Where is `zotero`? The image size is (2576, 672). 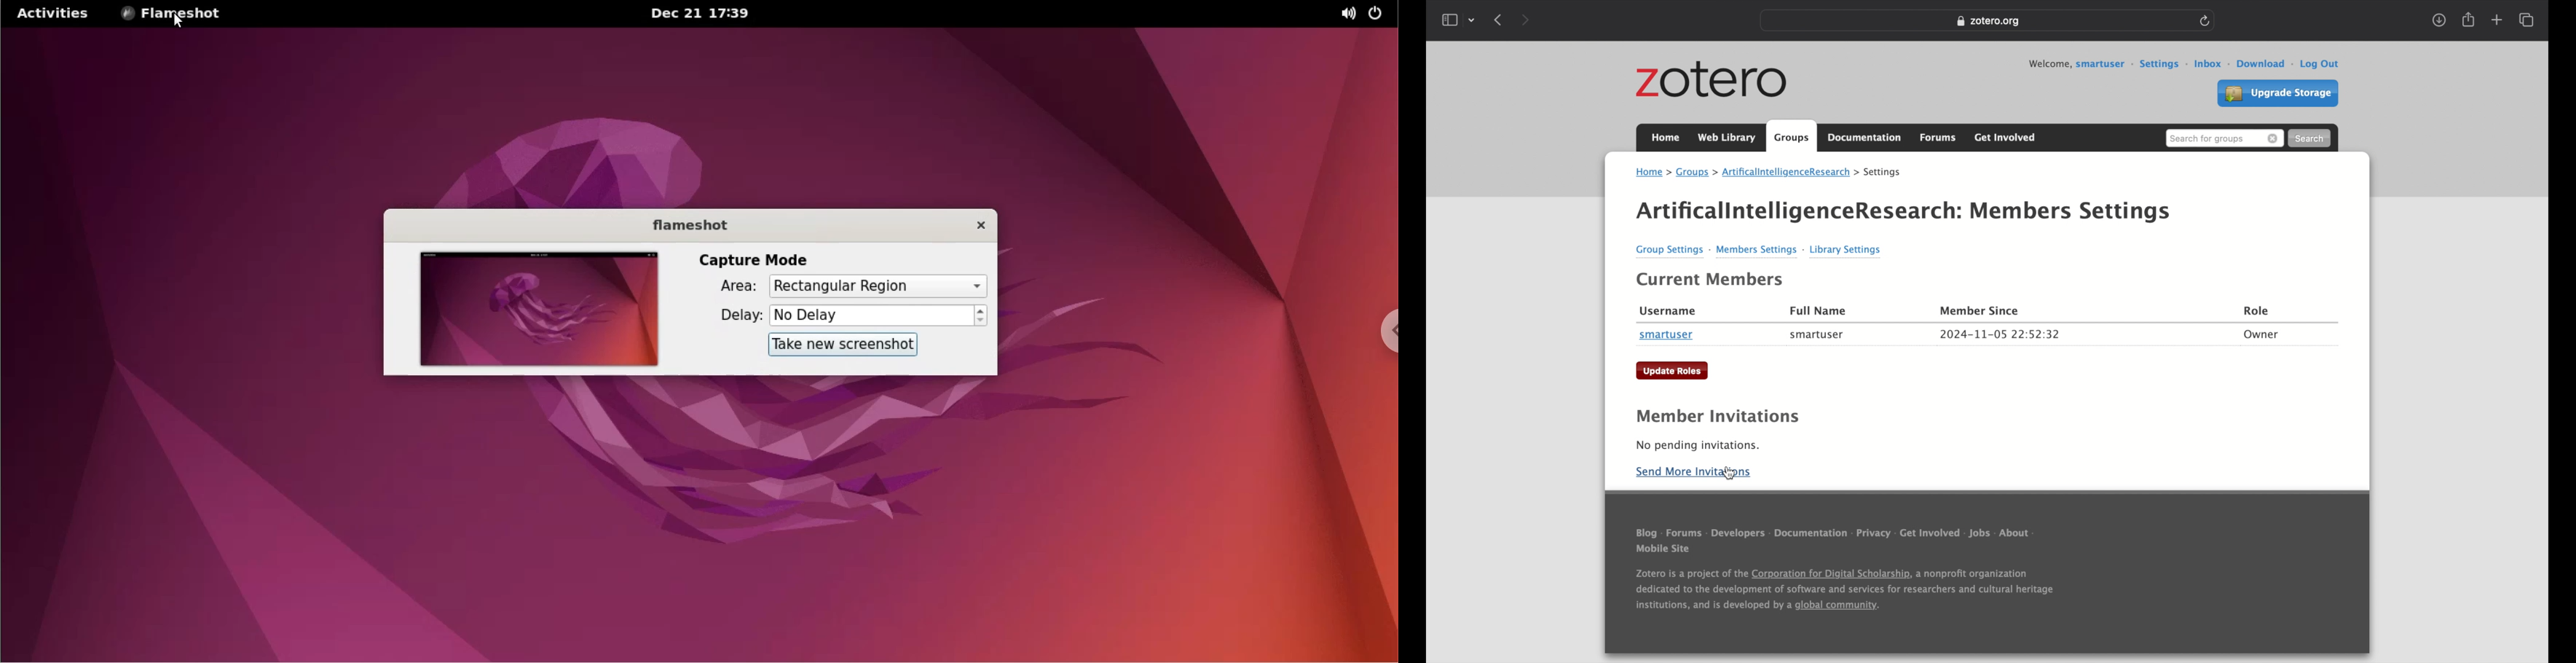
zotero is located at coordinates (1711, 80).